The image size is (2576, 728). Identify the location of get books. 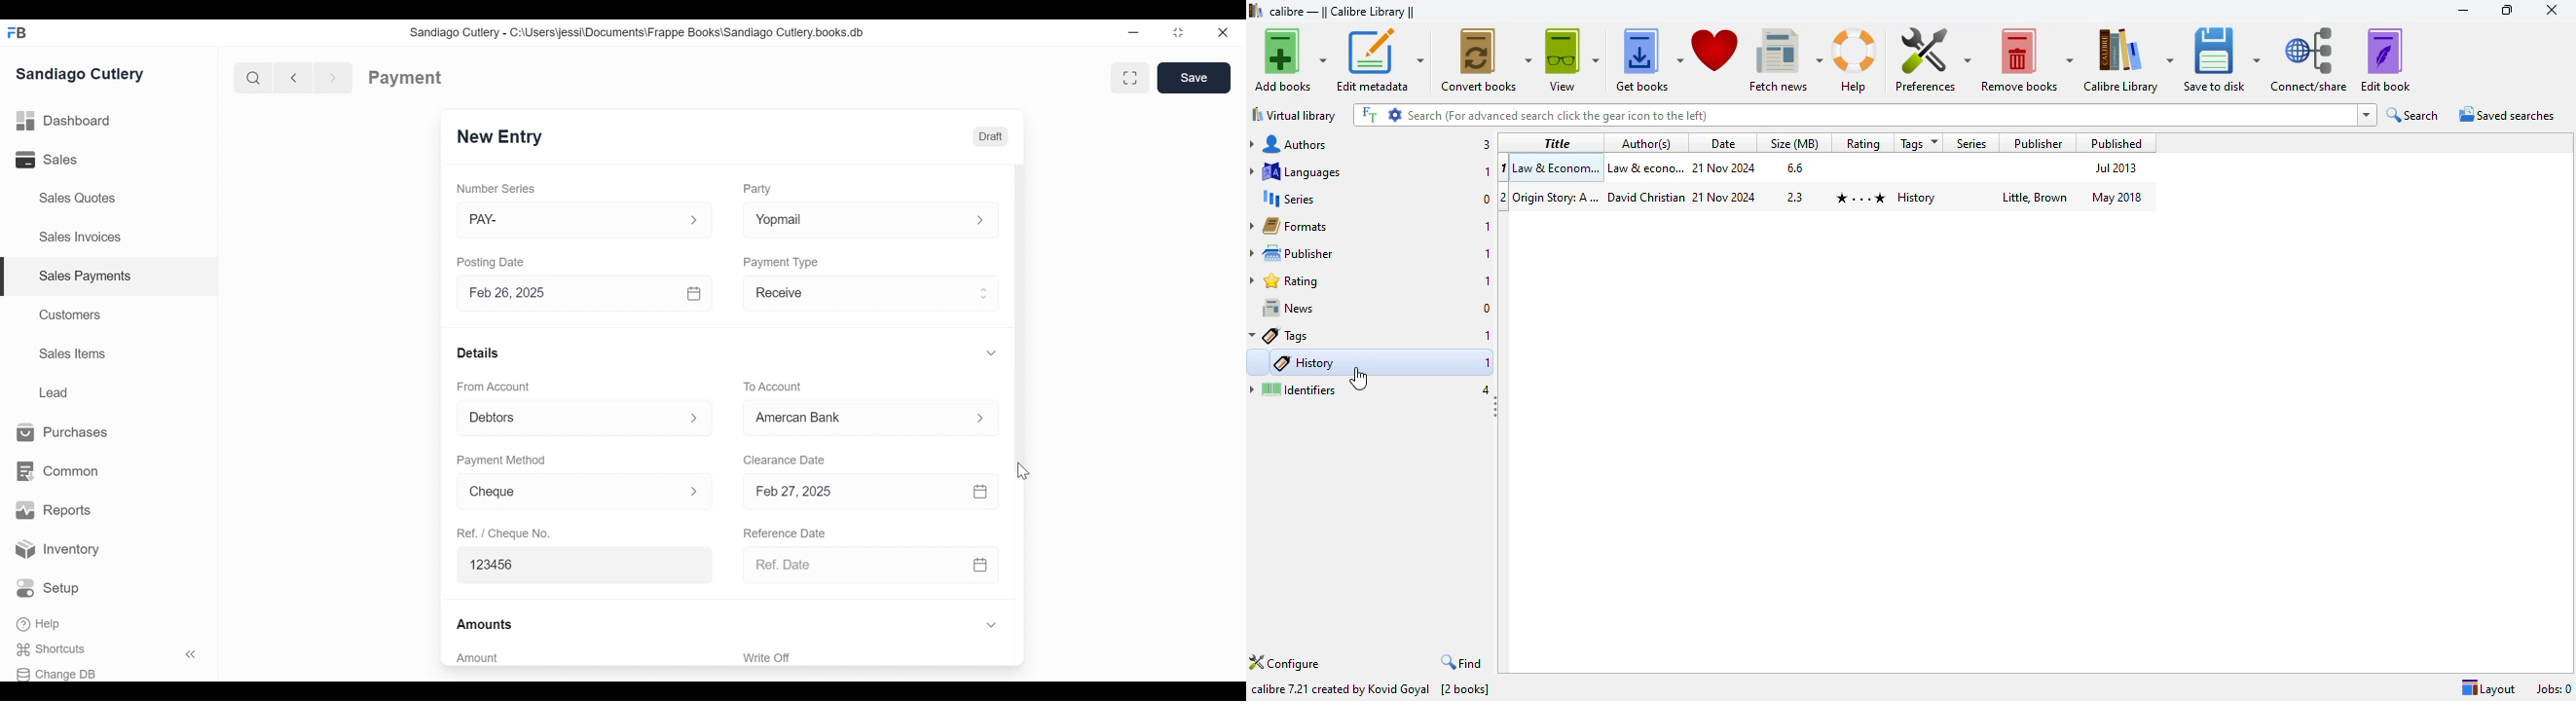
(1648, 59).